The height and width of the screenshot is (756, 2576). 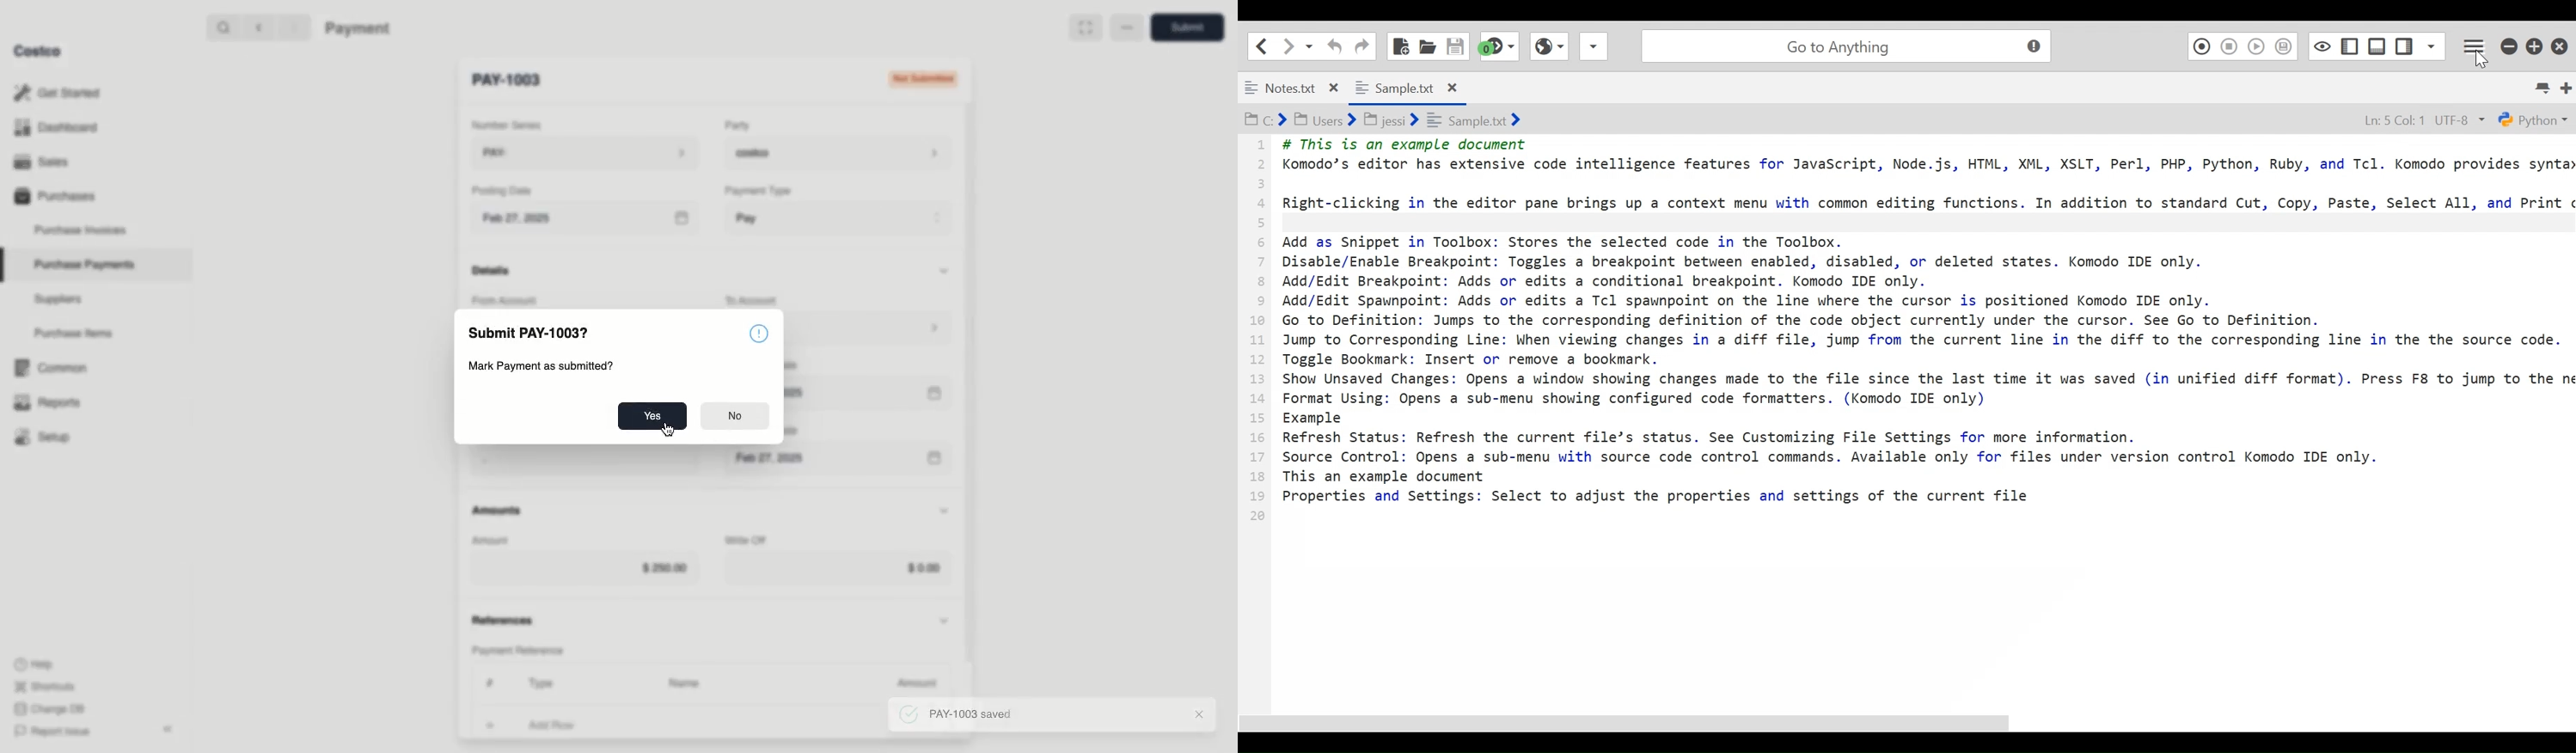 I want to click on Get Started, so click(x=61, y=93).